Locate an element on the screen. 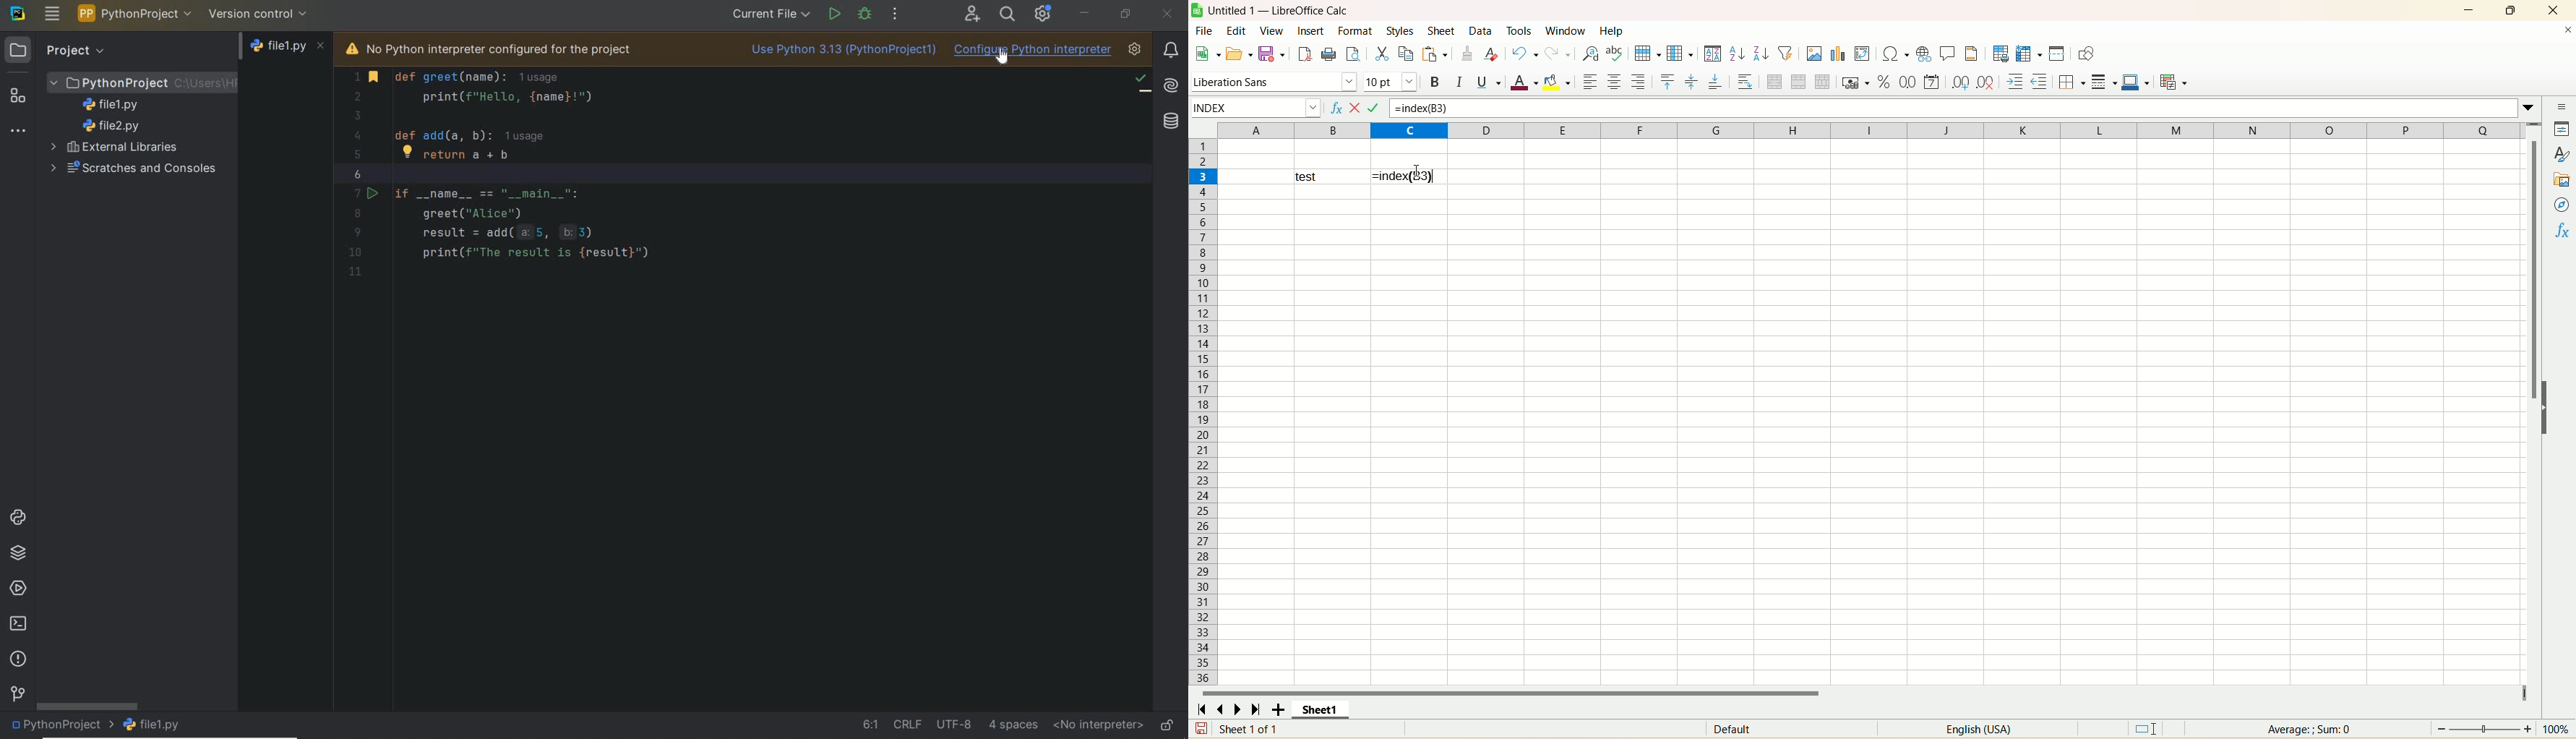 The width and height of the screenshot is (2576, 756). default selection is located at coordinates (2145, 729).